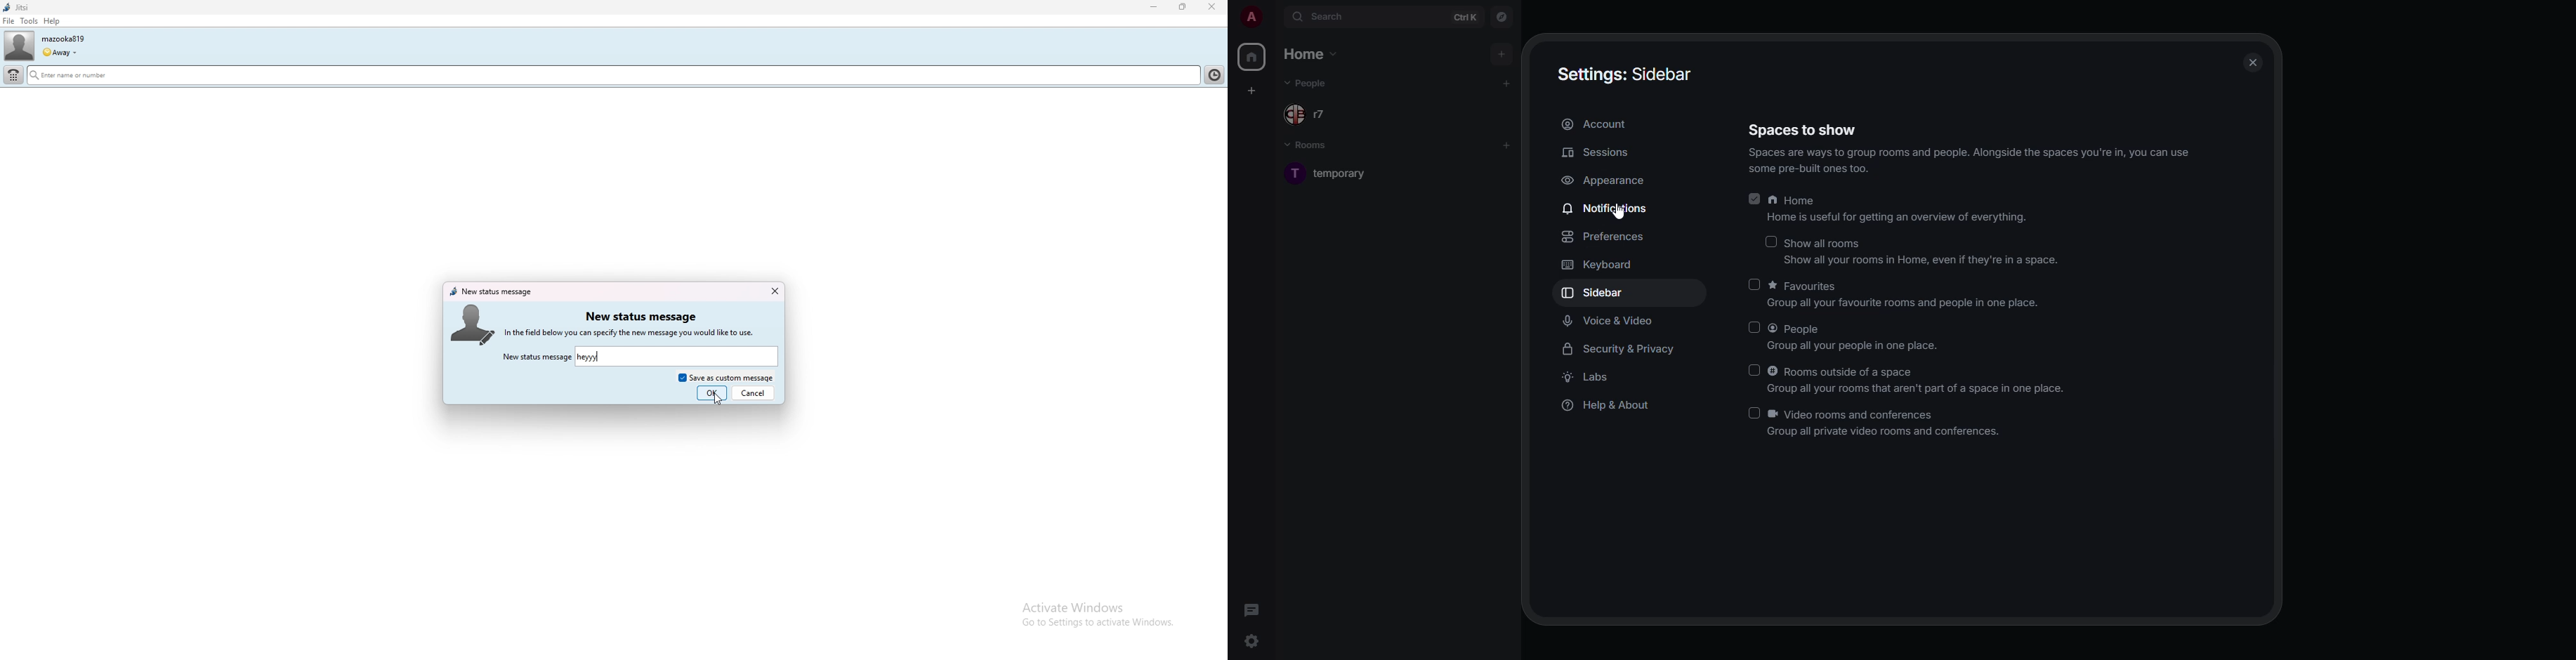 The width and height of the screenshot is (2576, 672). I want to click on click to enable, so click(1768, 242).